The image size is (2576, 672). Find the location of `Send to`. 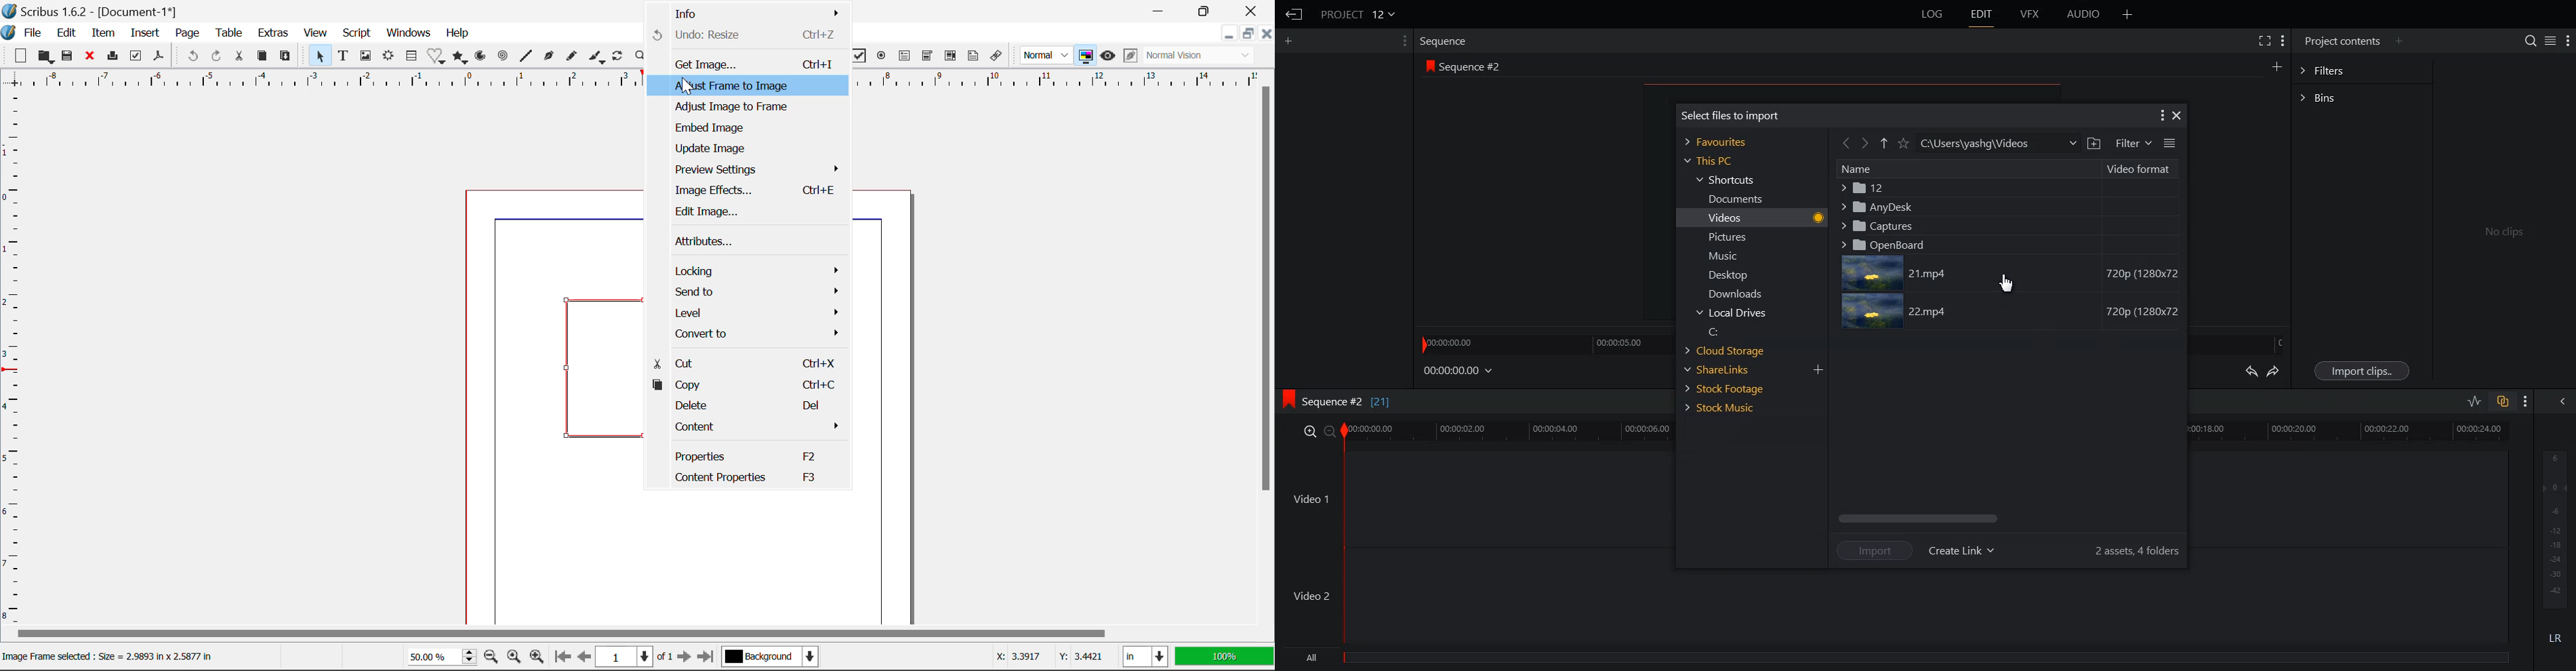

Send to is located at coordinates (753, 292).